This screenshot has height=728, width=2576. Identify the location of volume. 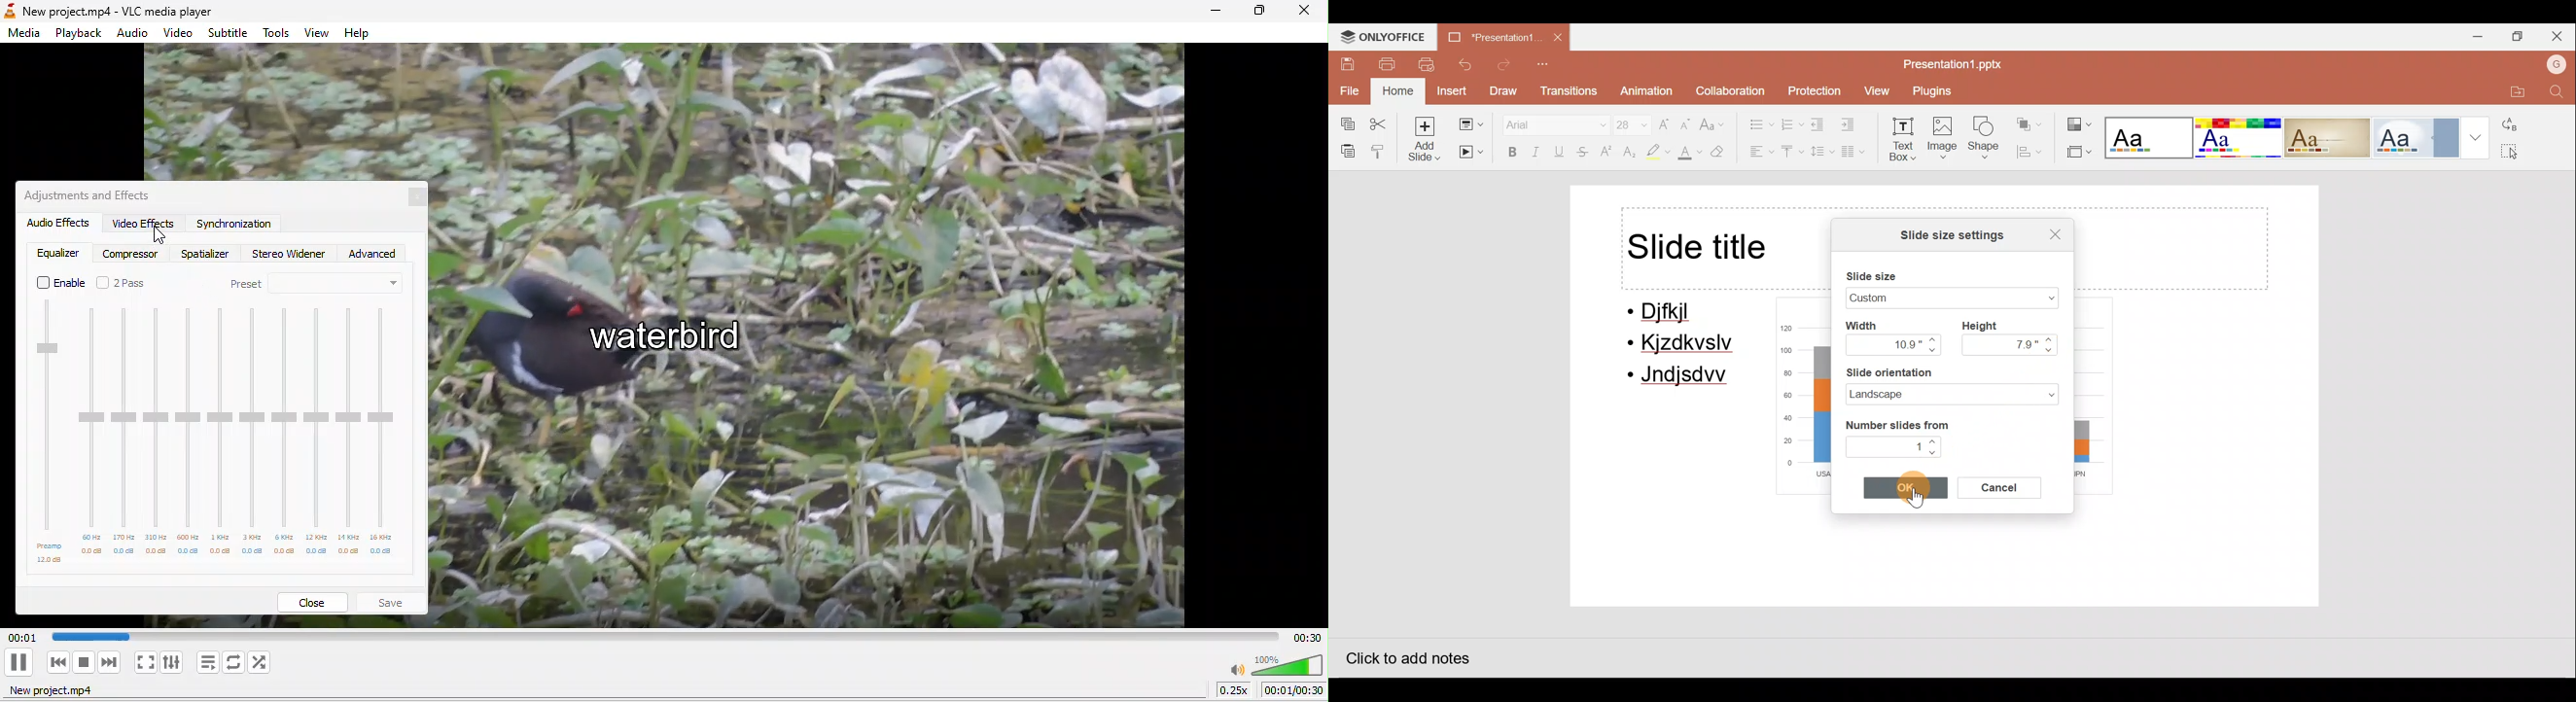
(1276, 663).